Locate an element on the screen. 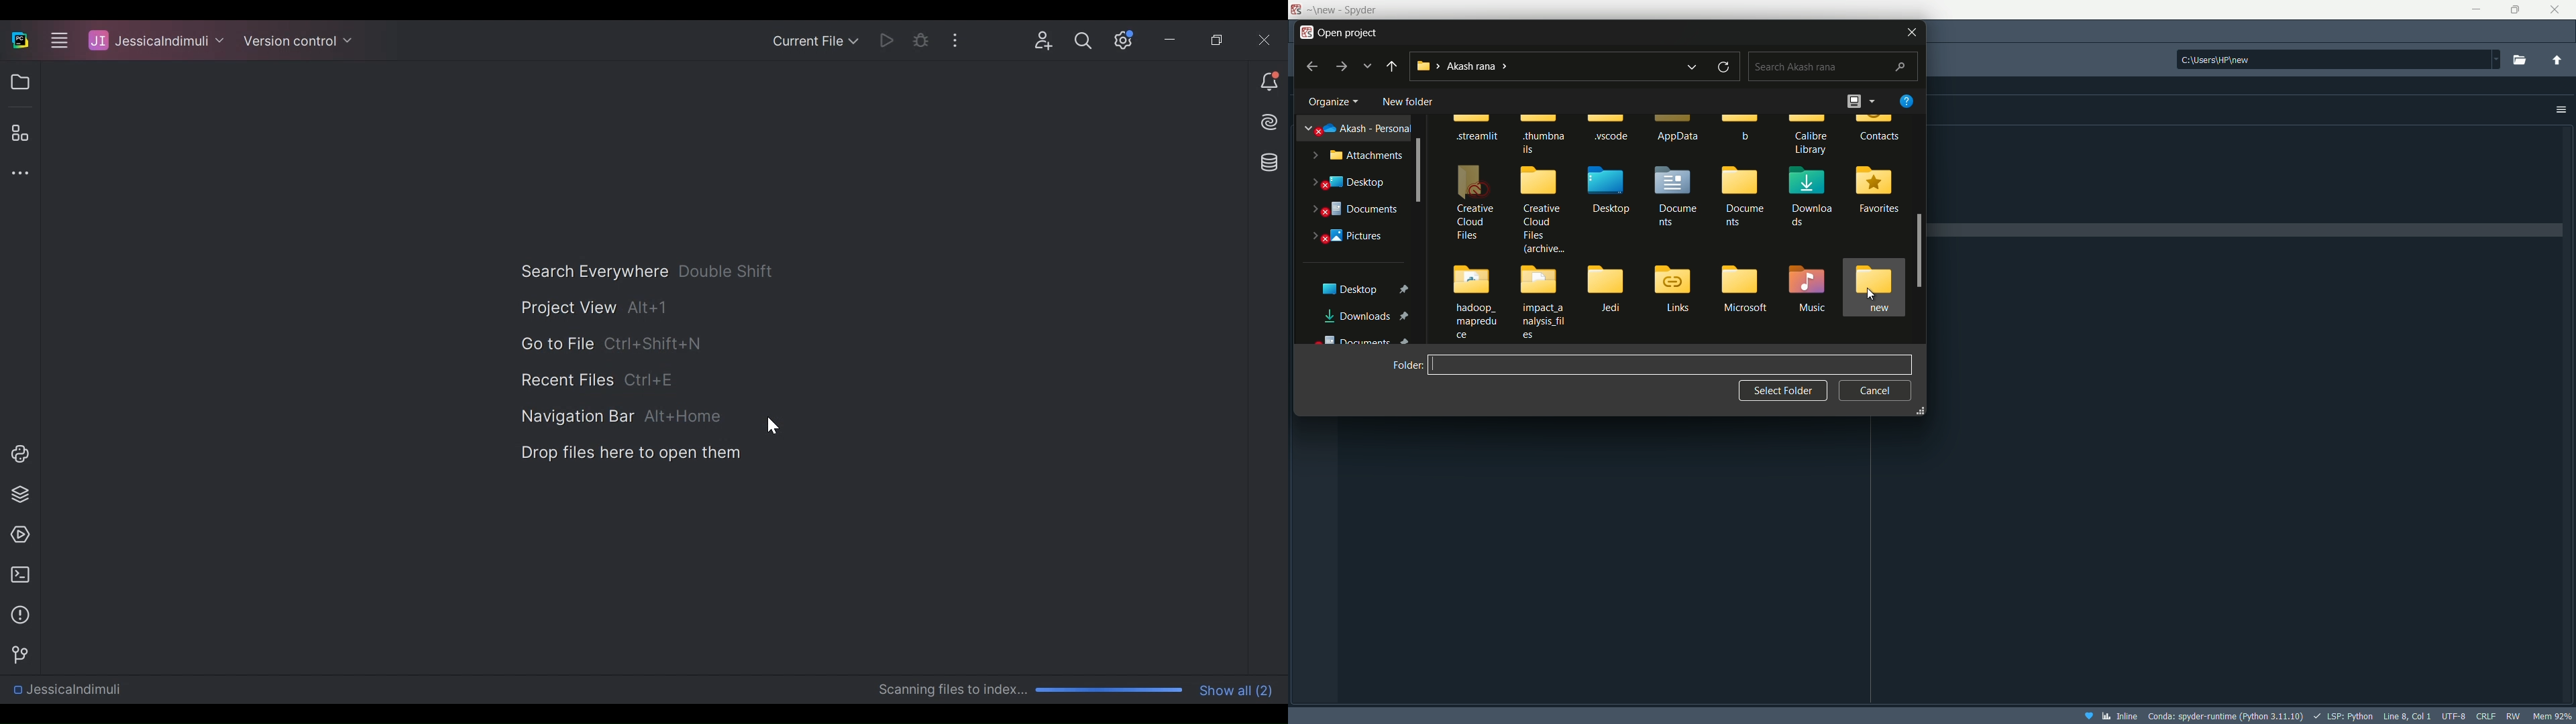 The width and height of the screenshot is (2576, 728). app logo is located at coordinates (1306, 31).